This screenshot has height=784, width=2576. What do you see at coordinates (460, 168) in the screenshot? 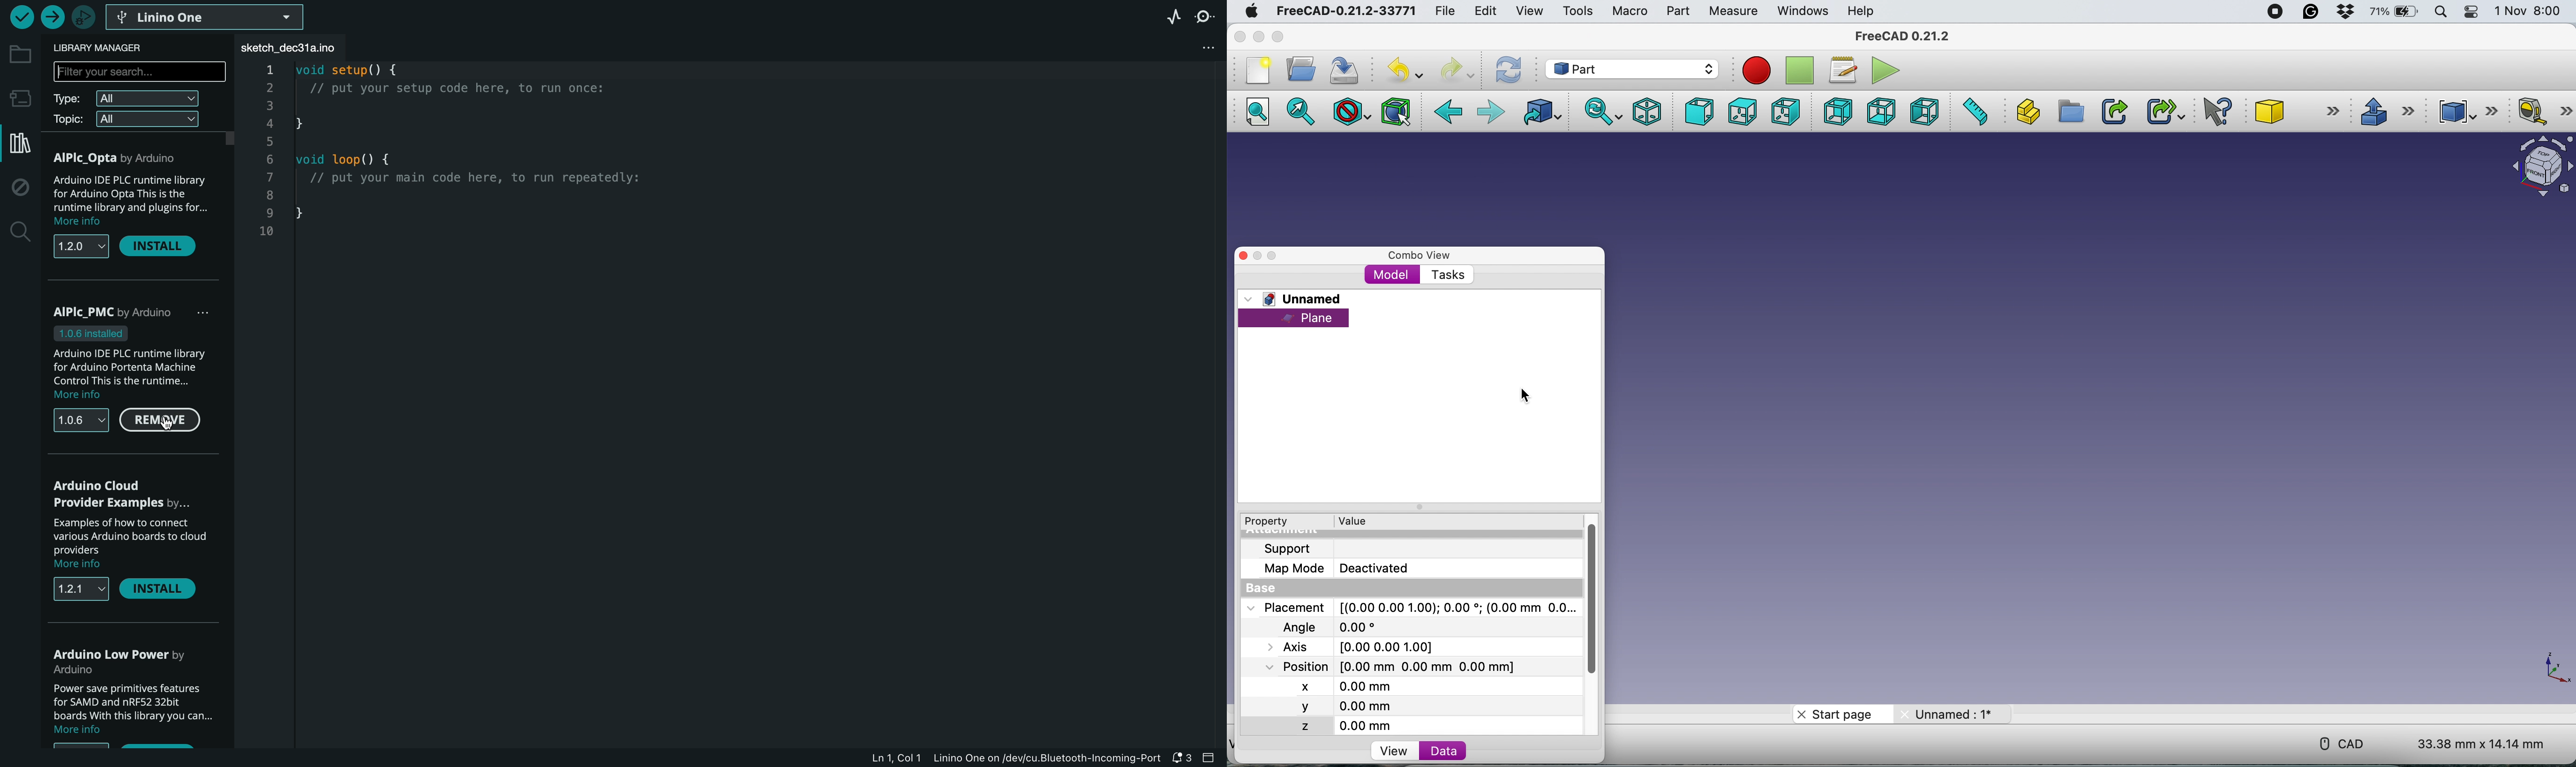
I see `code` at bounding box center [460, 168].